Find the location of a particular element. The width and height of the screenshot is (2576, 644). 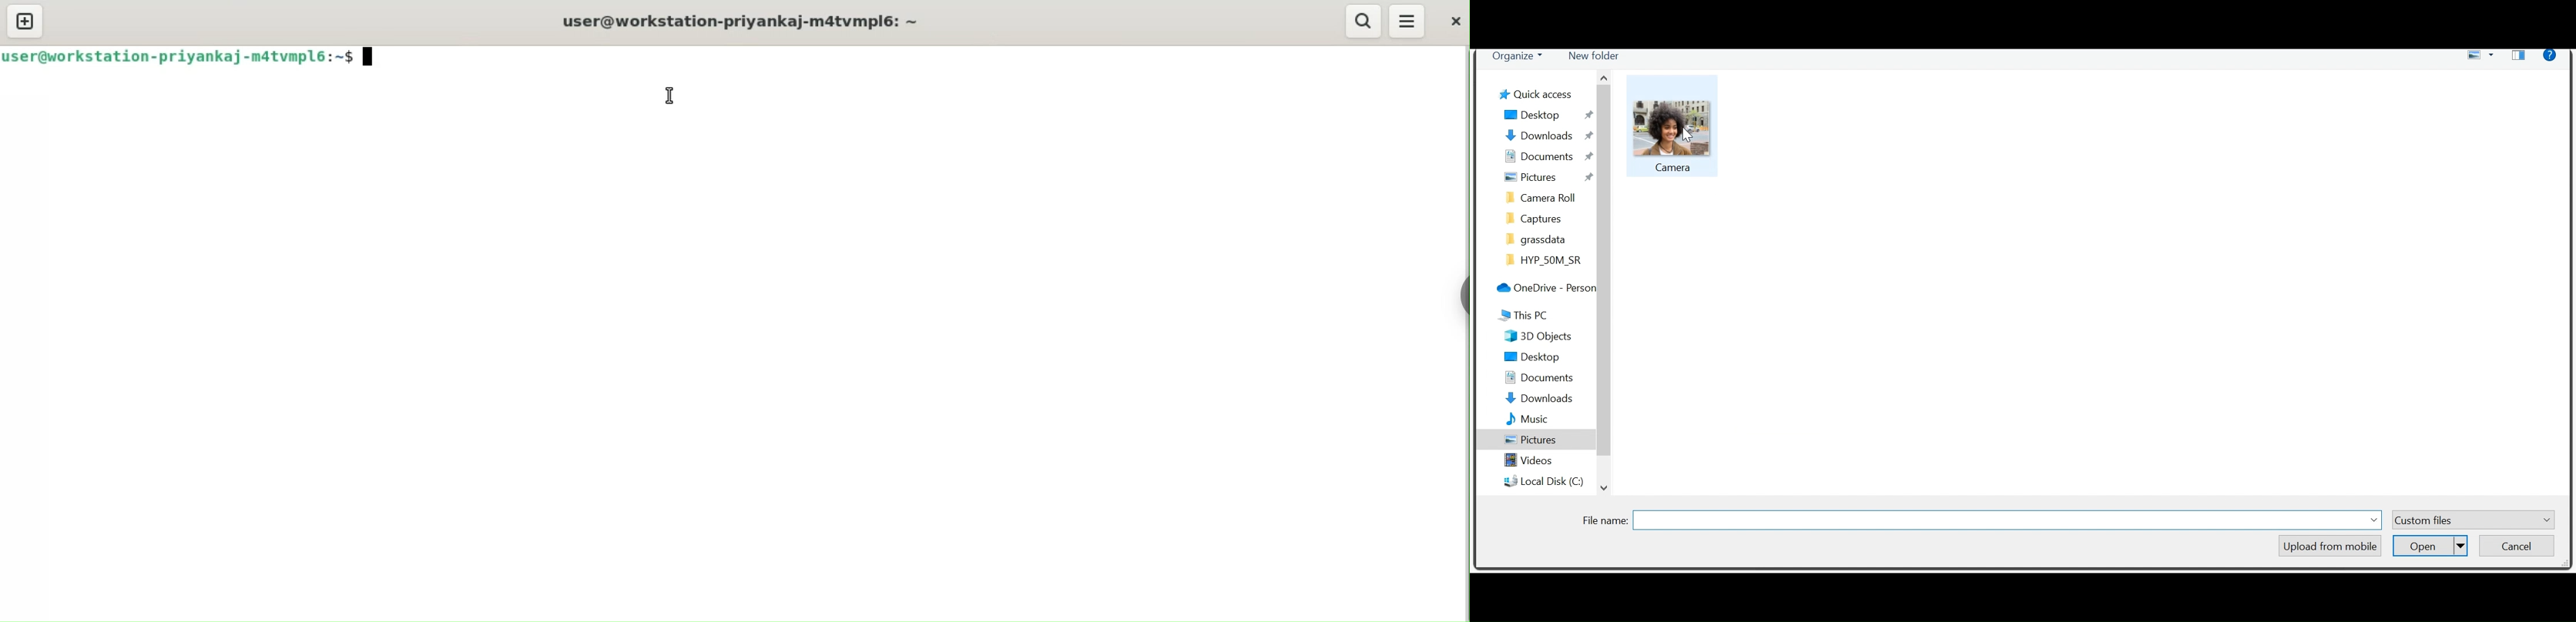

Pictures is located at coordinates (1547, 177).